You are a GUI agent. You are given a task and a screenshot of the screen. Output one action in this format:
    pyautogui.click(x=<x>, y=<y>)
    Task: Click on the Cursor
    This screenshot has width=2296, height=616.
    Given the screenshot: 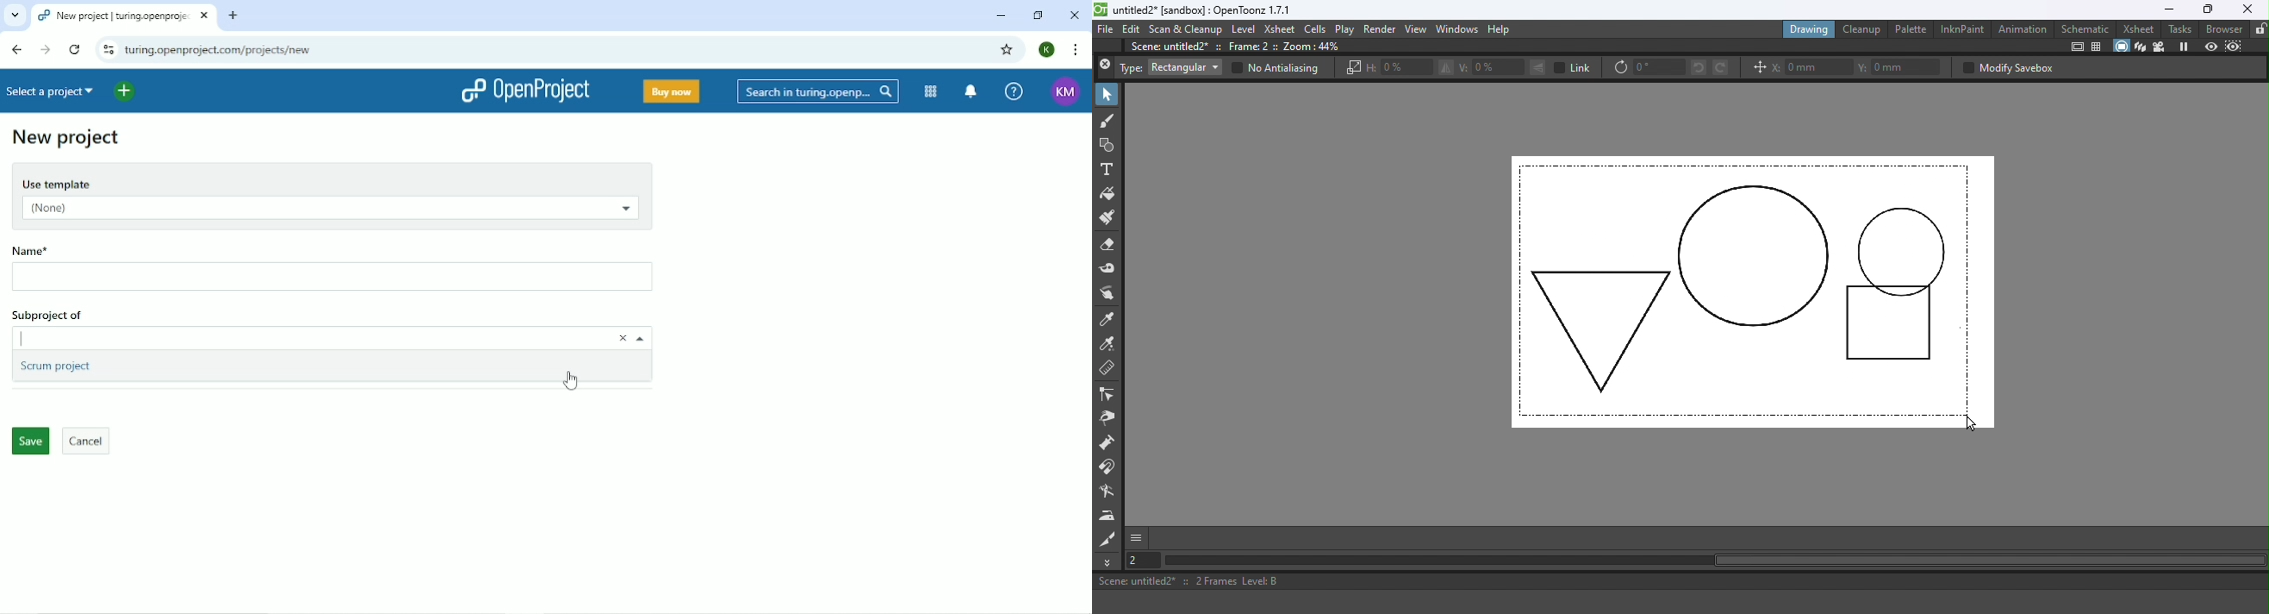 What is the action you would take?
    pyautogui.click(x=575, y=380)
    